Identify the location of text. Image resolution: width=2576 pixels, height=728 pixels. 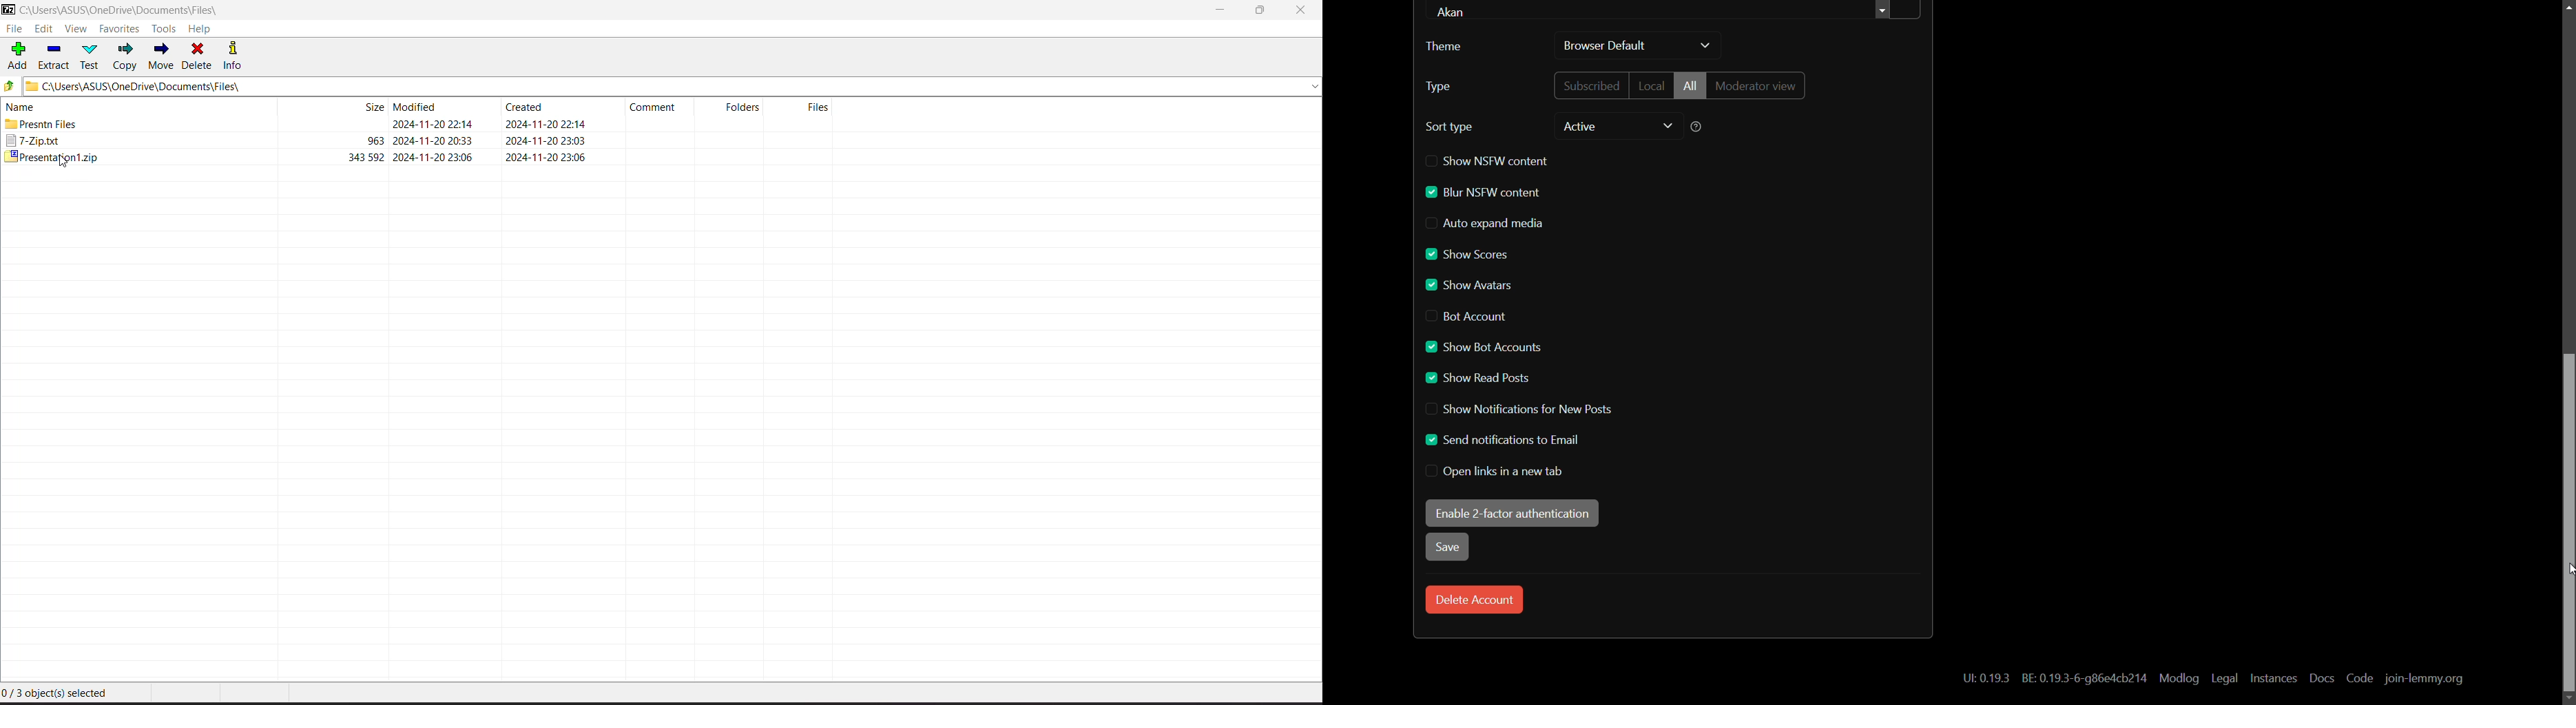
(2082, 678).